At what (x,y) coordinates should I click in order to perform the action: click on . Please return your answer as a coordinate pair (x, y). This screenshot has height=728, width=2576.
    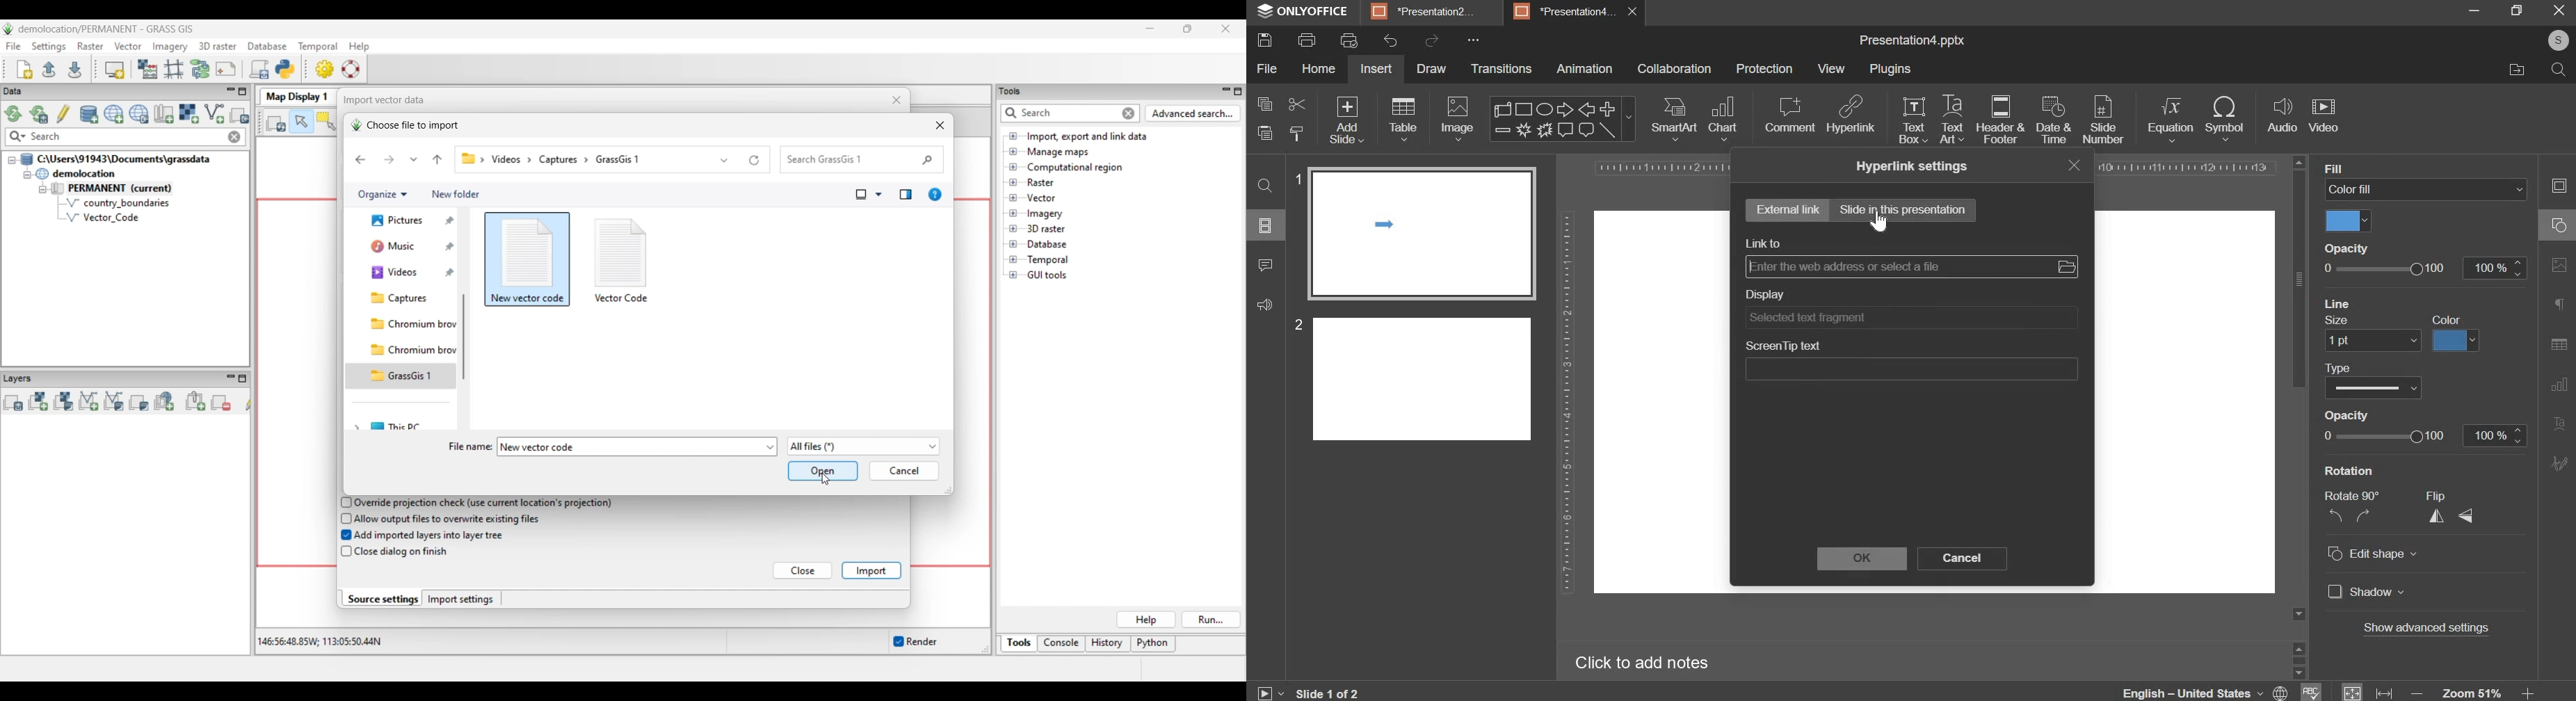
    Looking at the image, I should click on (2378, 418).